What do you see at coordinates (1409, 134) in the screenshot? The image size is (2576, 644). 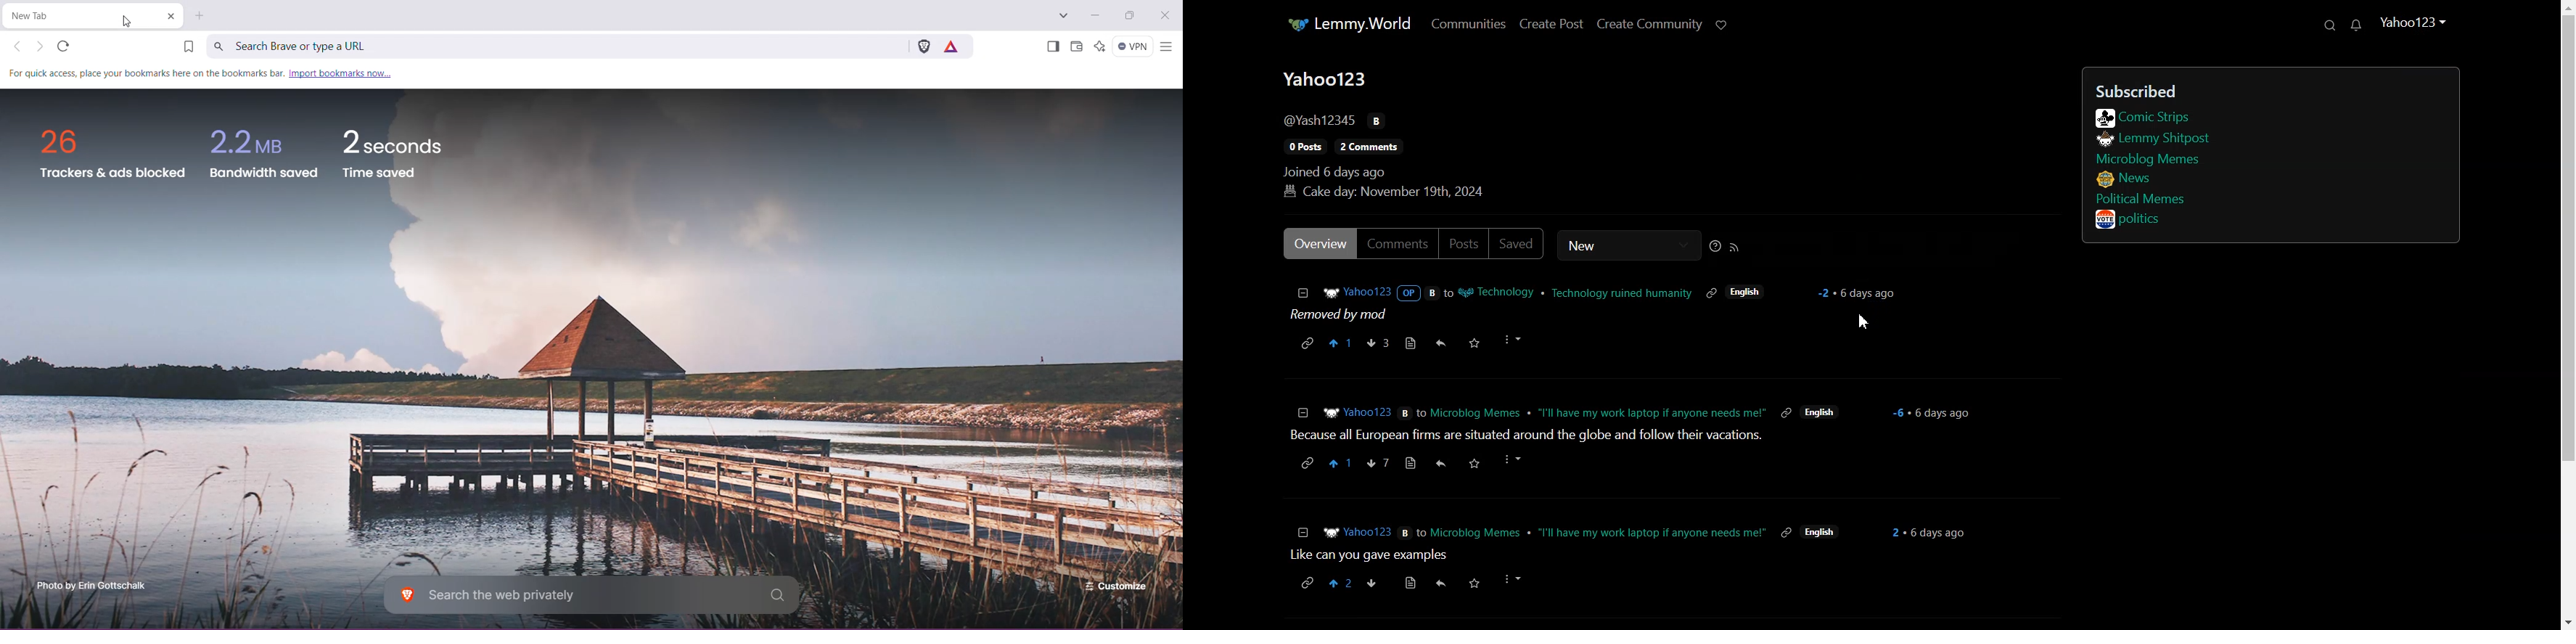 I see `Text` at bounding box center [1409, 134].